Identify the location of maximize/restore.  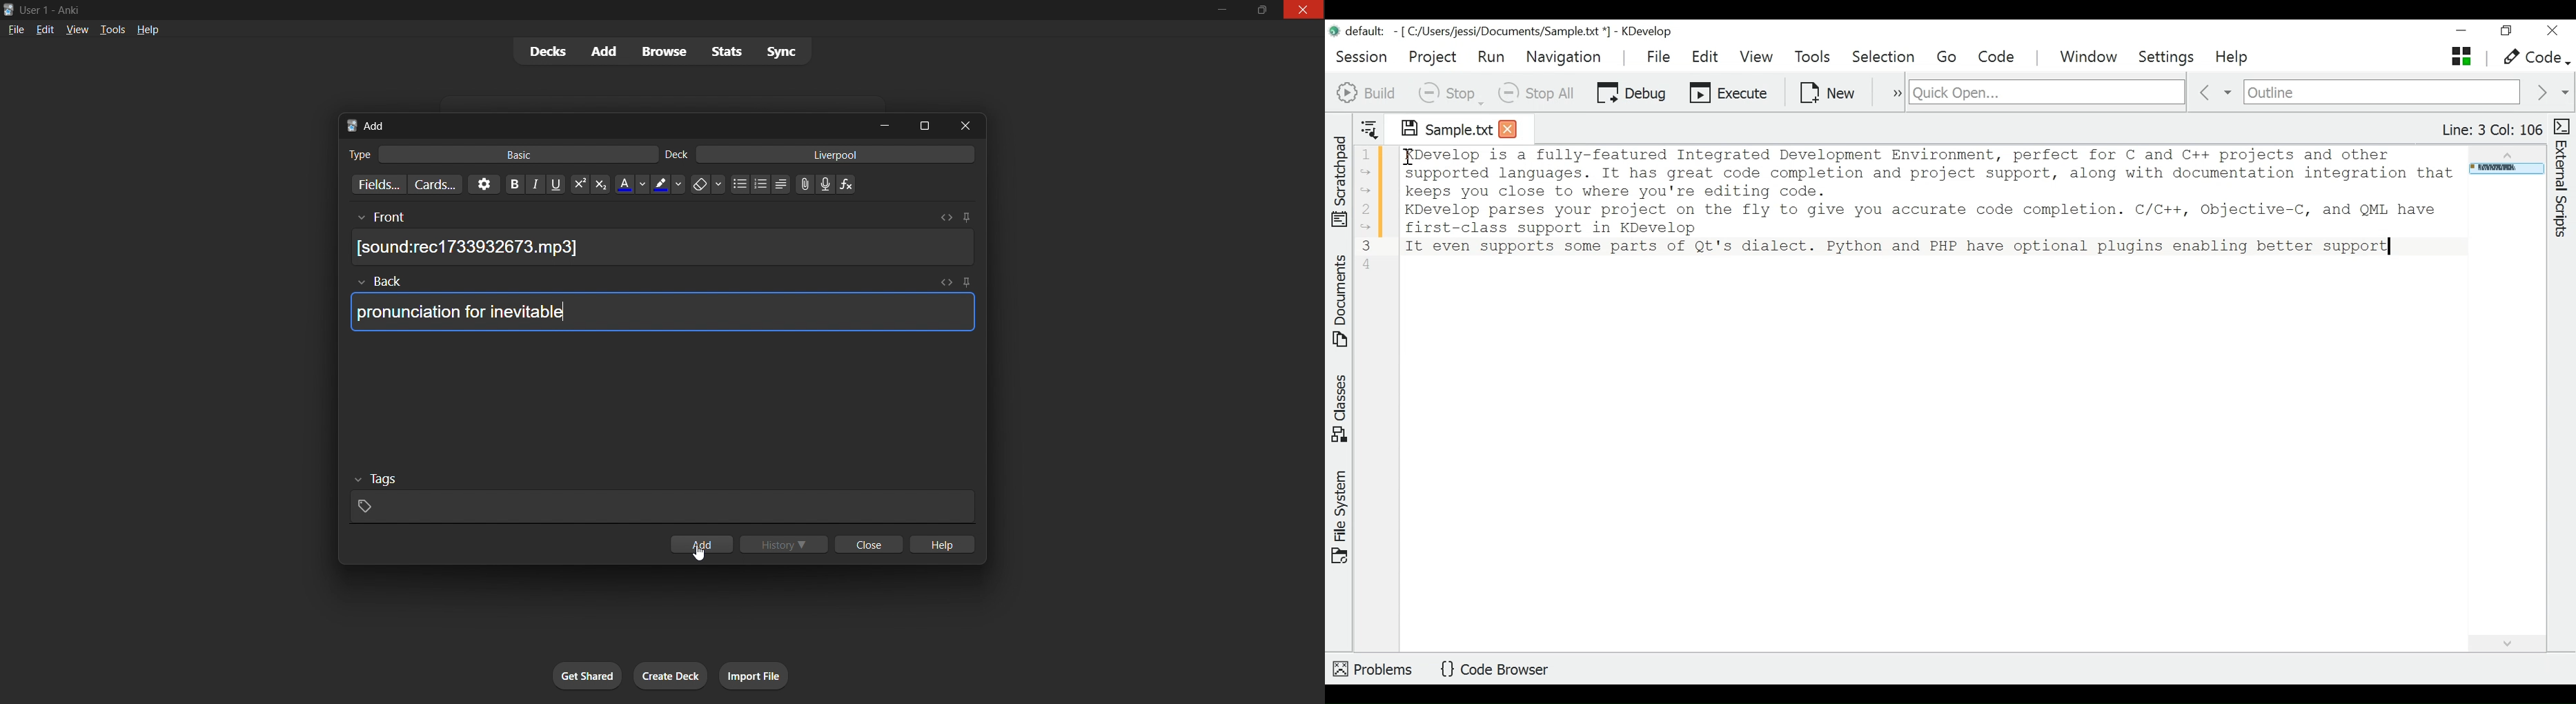
(1259, 10).